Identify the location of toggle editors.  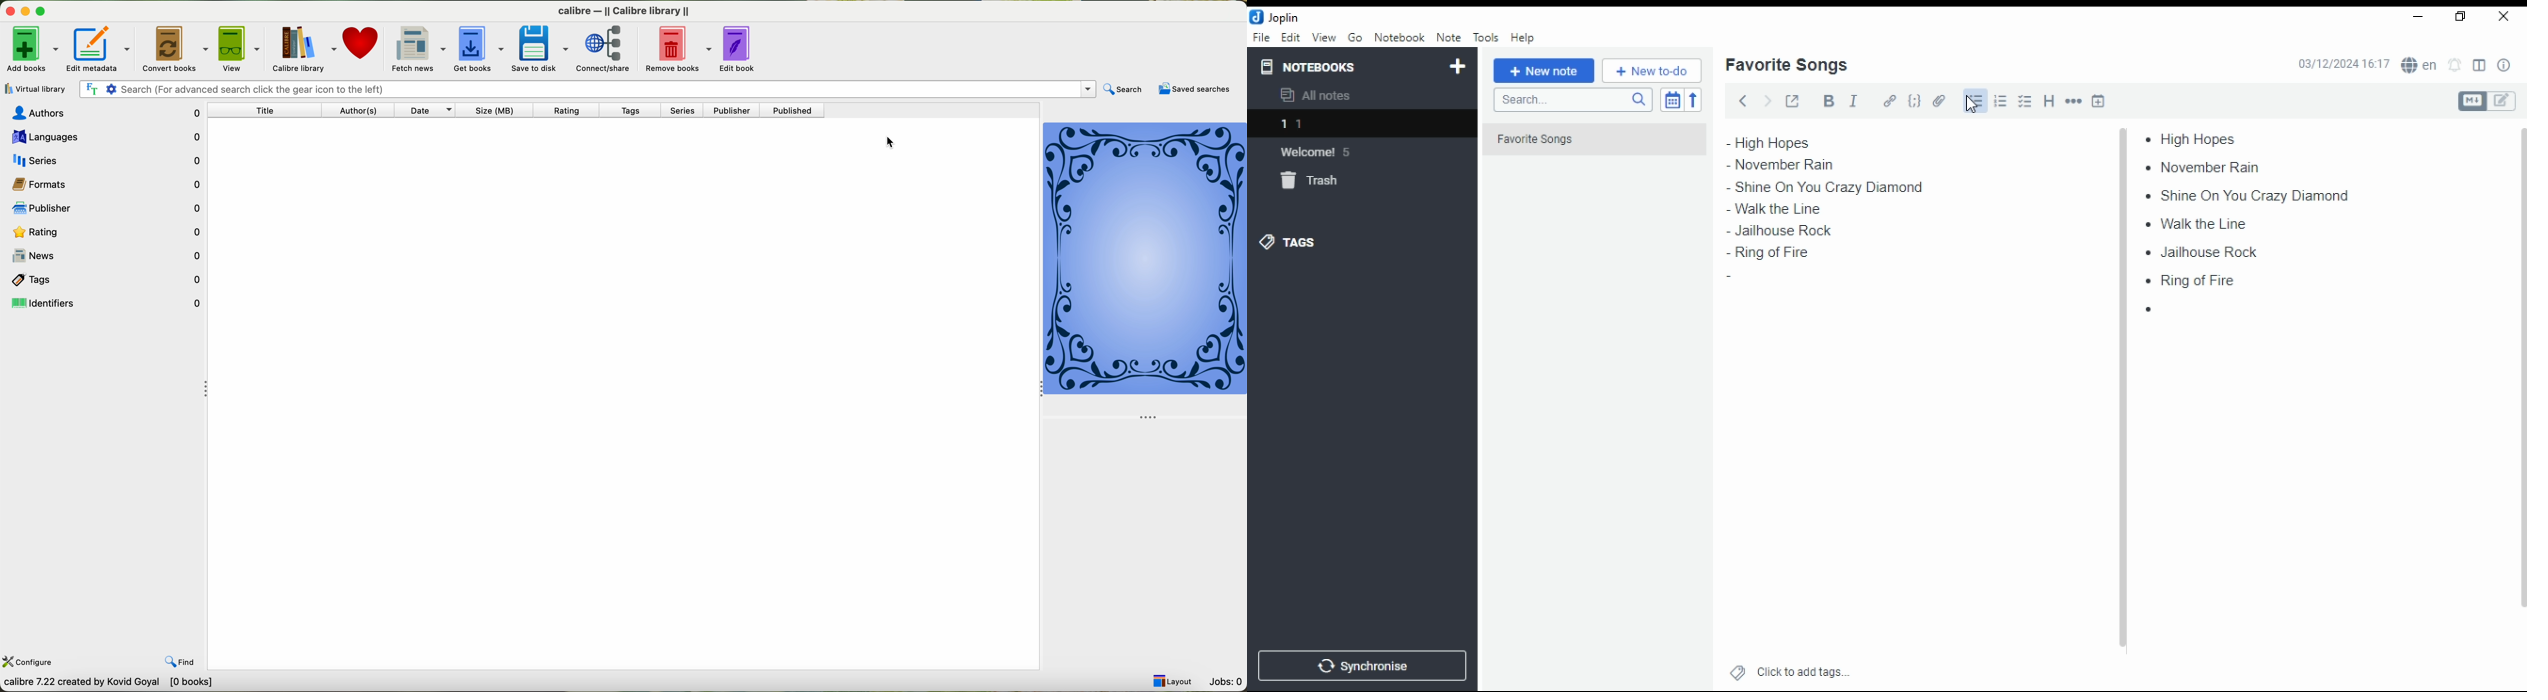
(2487, 101).